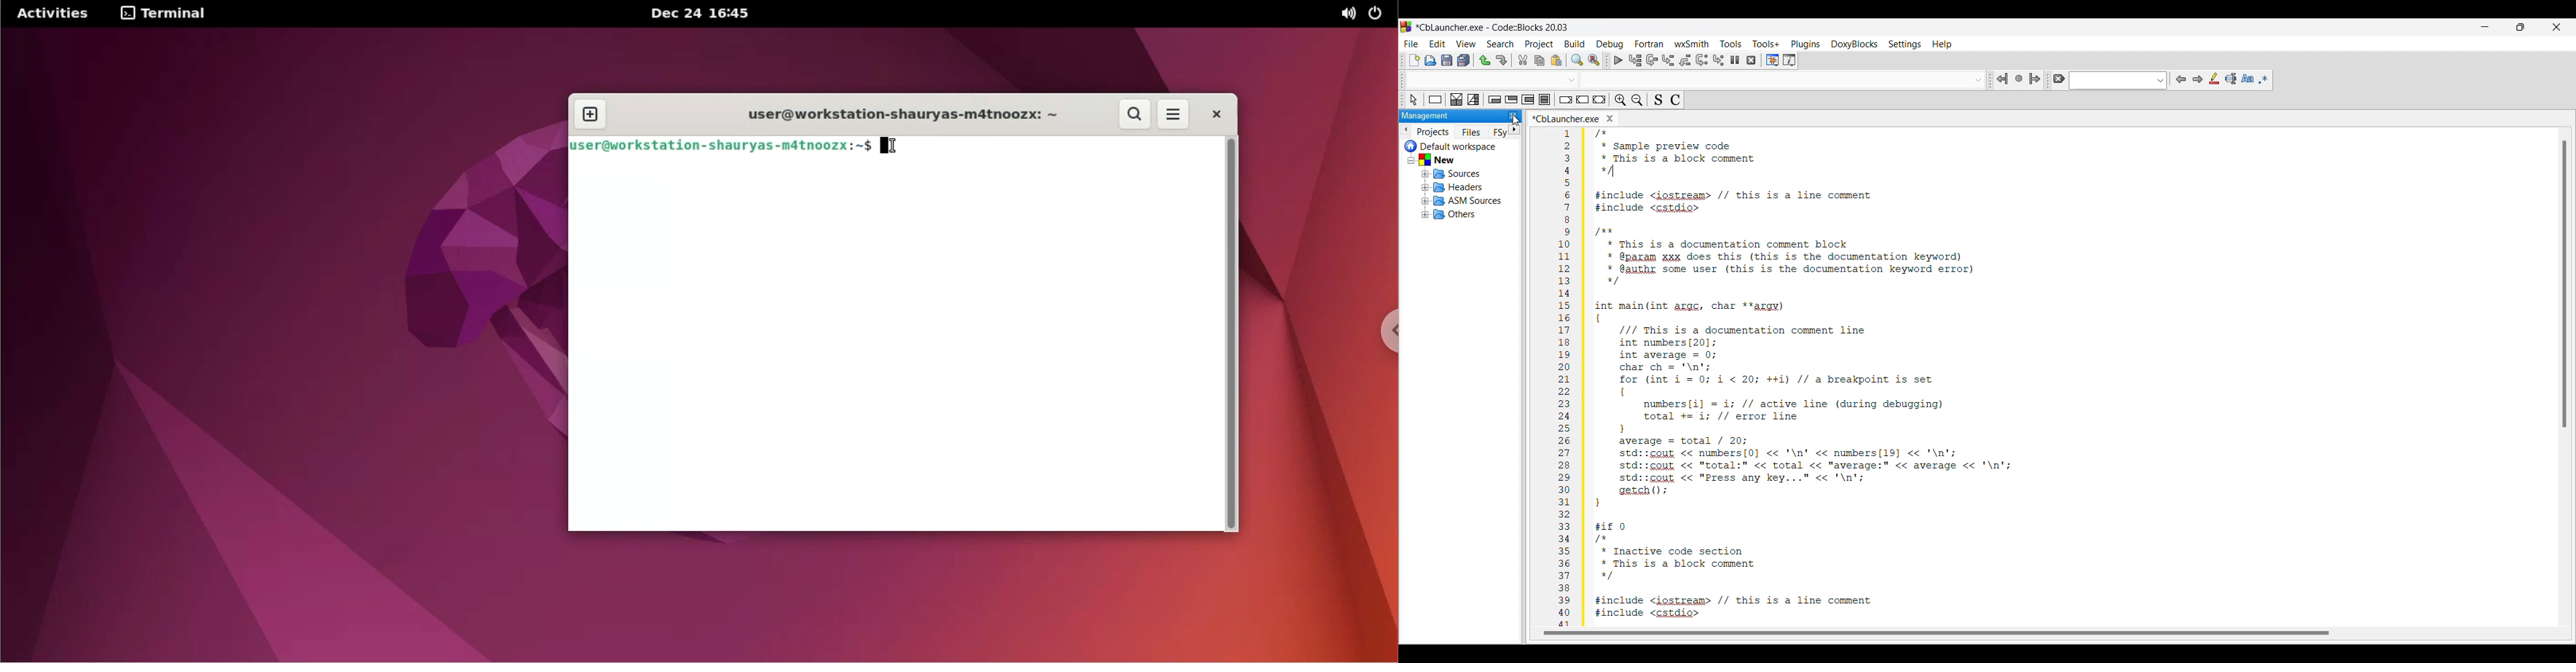 Image resolution: width=2576 pixels, height=672 pixels. What do you see at coordinates (1854, 44) in the screenshot?
I see `DoxyBlocks menu` at bounding box center [1854, 44].